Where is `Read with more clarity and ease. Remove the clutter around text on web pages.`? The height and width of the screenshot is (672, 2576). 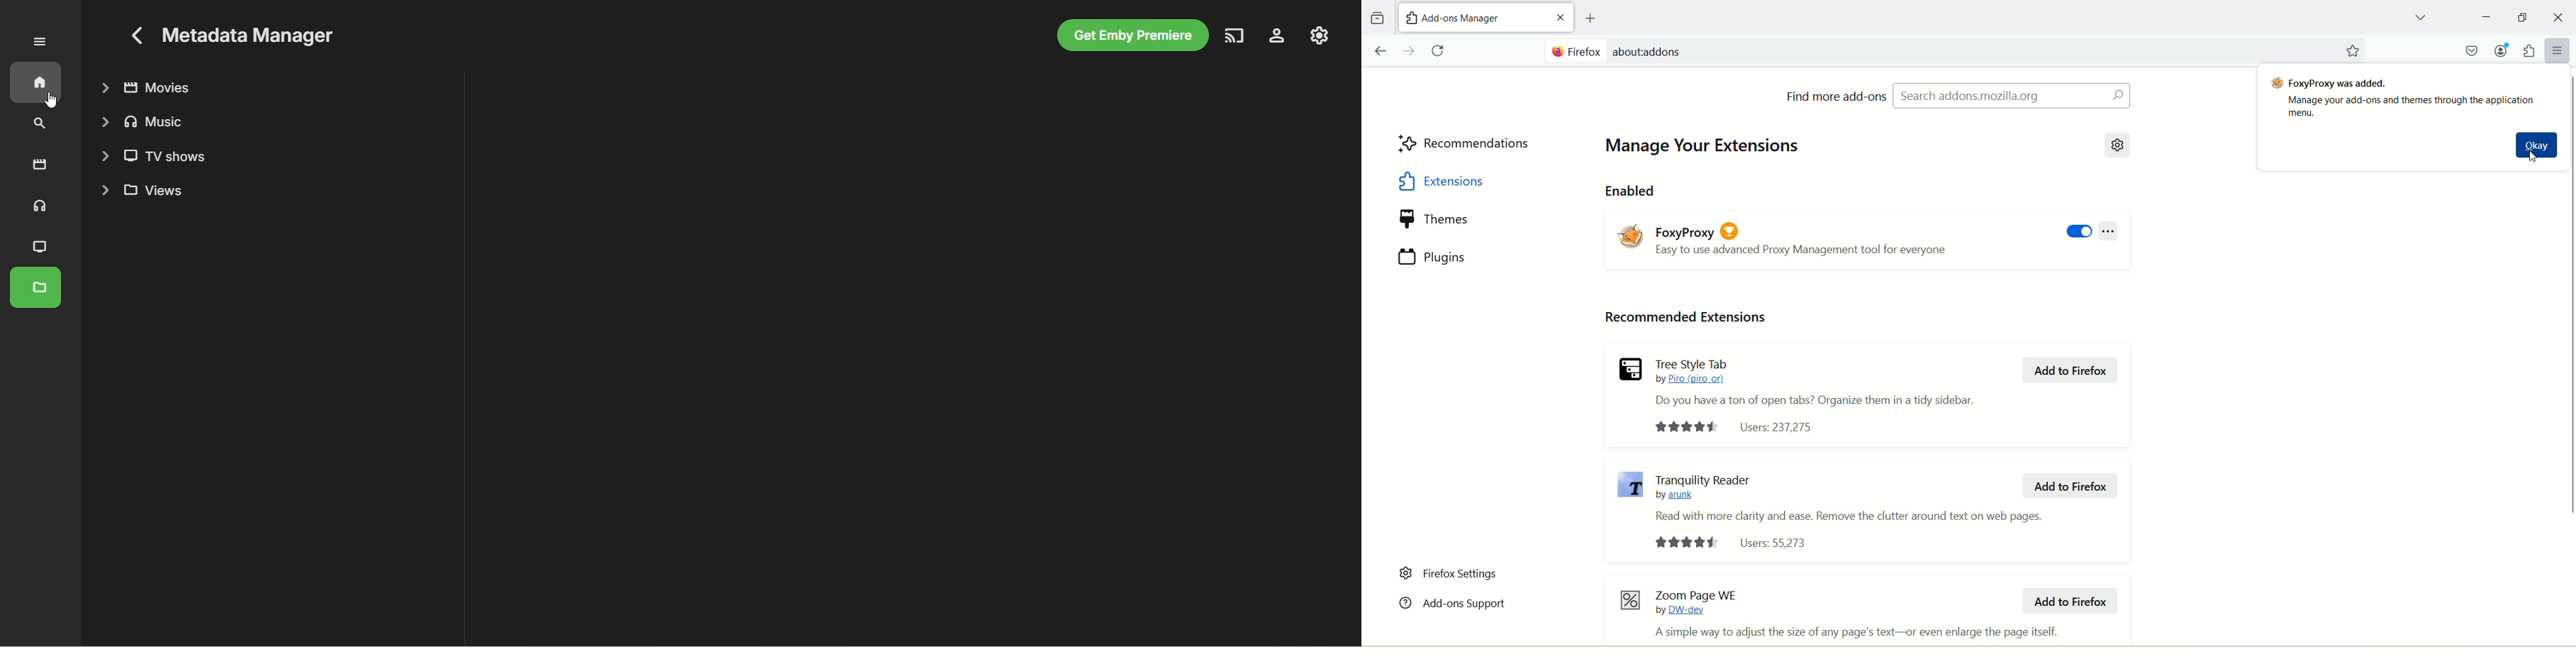
Read with more clarity and ease. Remove the clutter around text on web pages. is located at coordinates (1849, 515).